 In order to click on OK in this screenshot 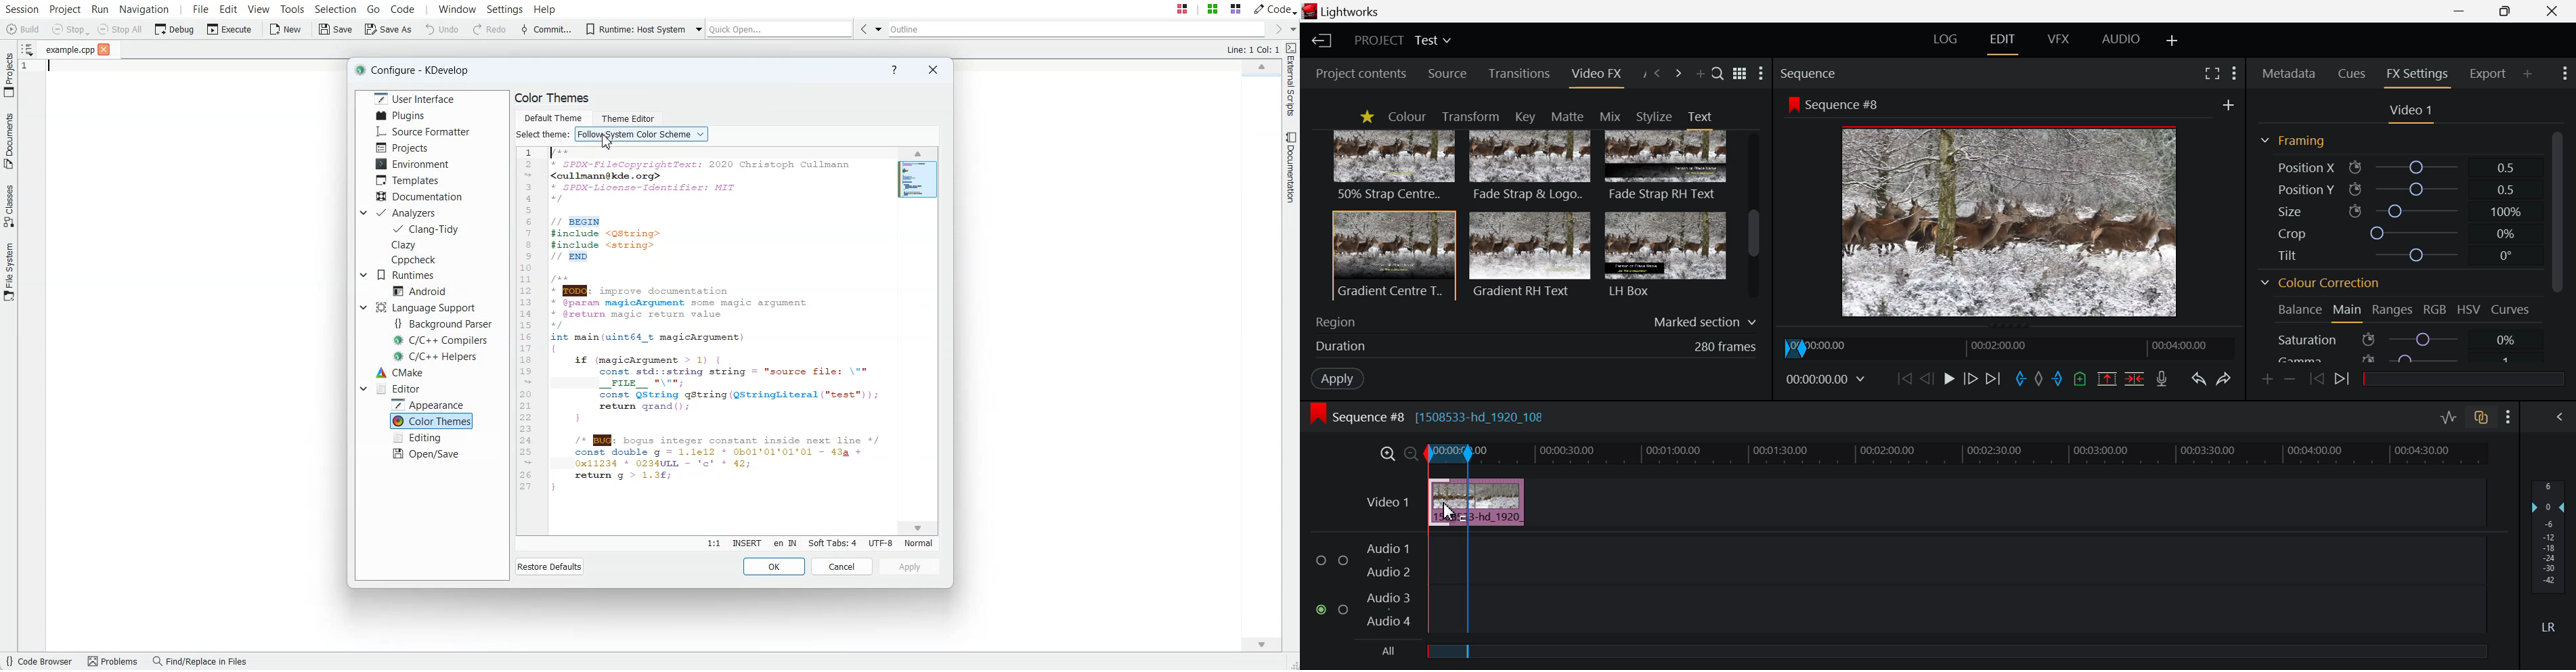, I will do `click(774, 566)`.